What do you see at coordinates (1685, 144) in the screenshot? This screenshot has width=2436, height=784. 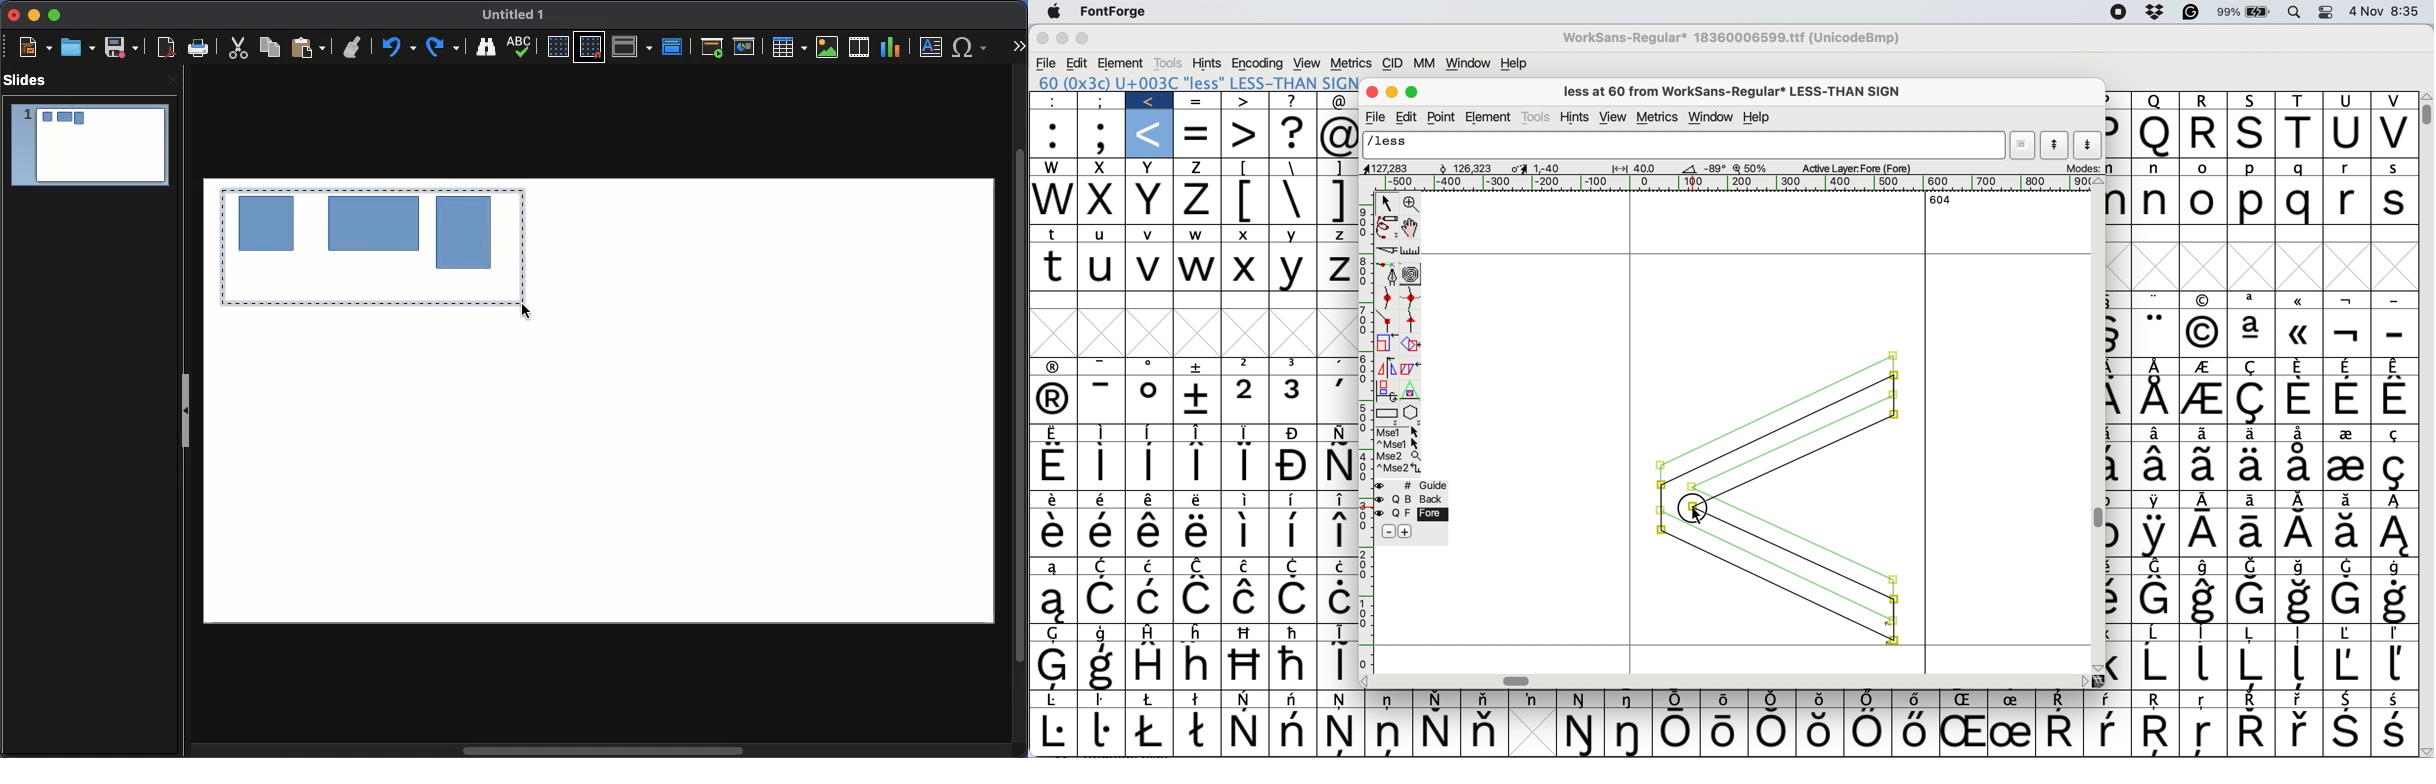 I see `glyph name` at bounding box center [1685, 144].